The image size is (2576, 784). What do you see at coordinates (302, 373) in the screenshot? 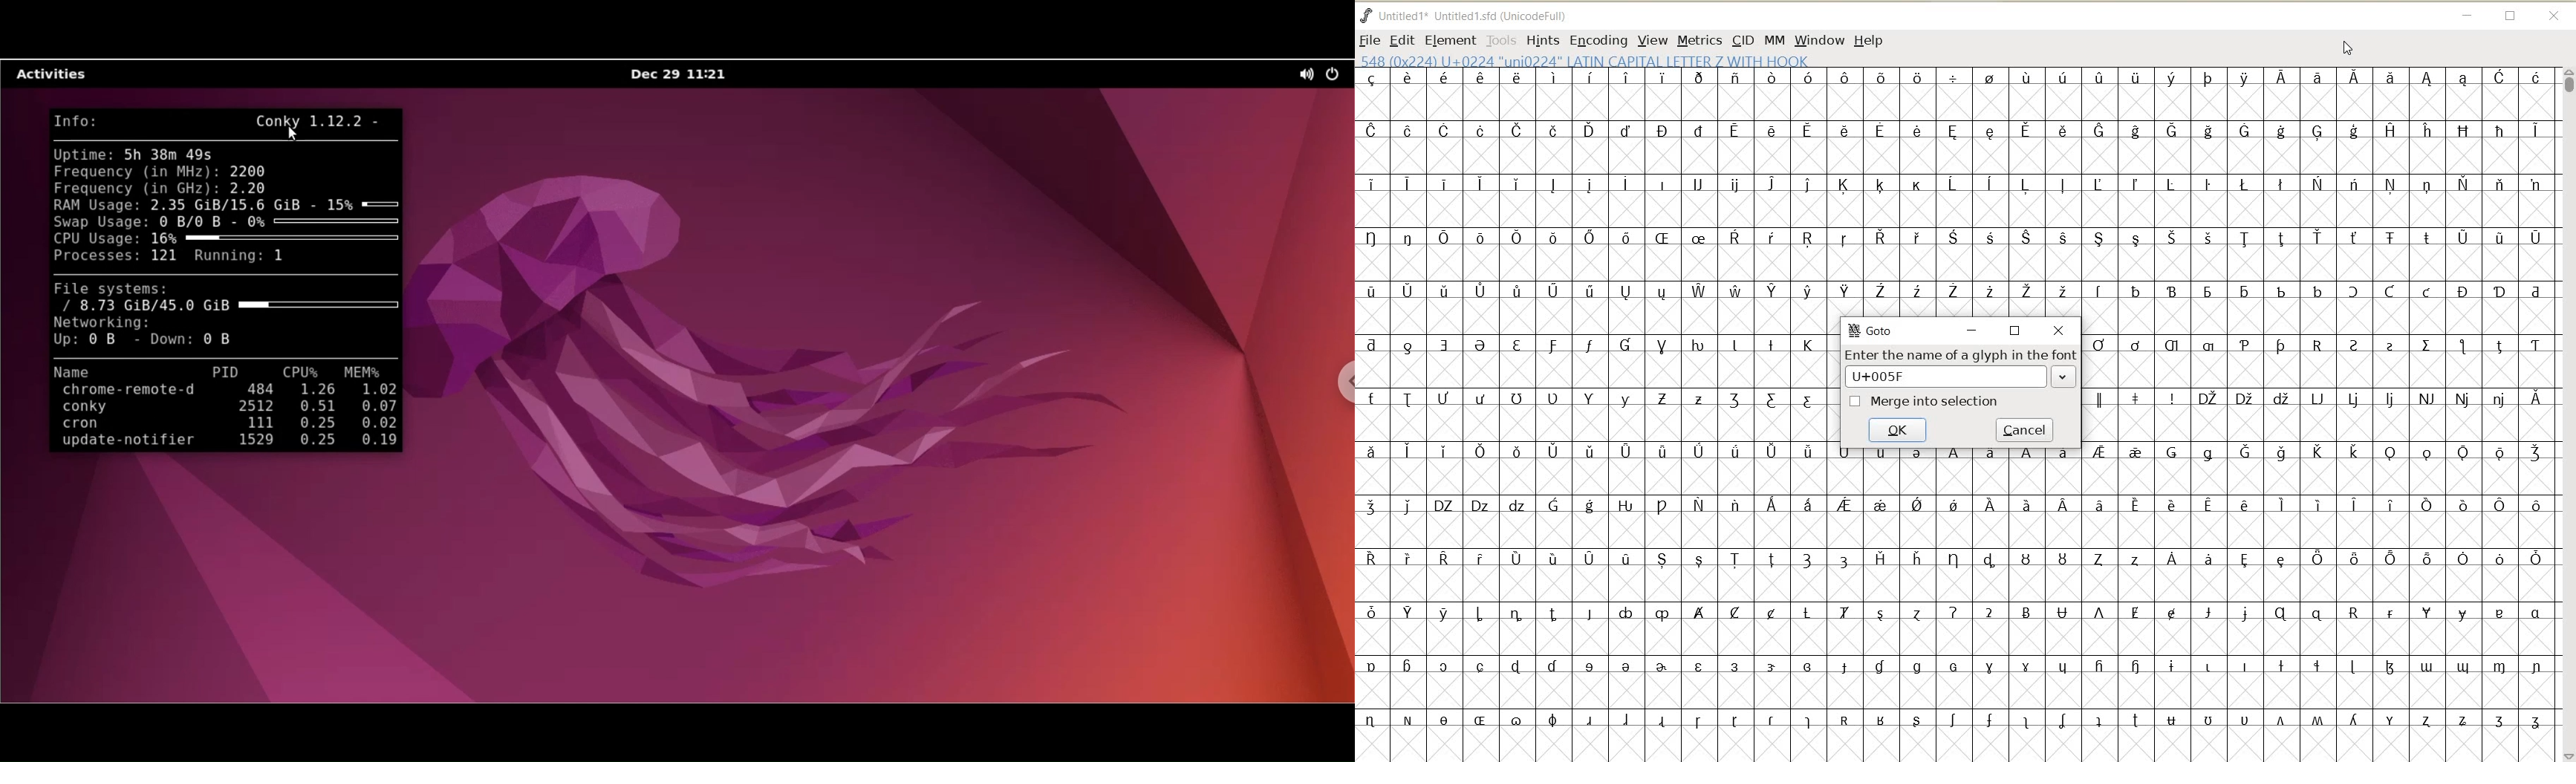
I see `CPU%` at bounding box center [302, 373].